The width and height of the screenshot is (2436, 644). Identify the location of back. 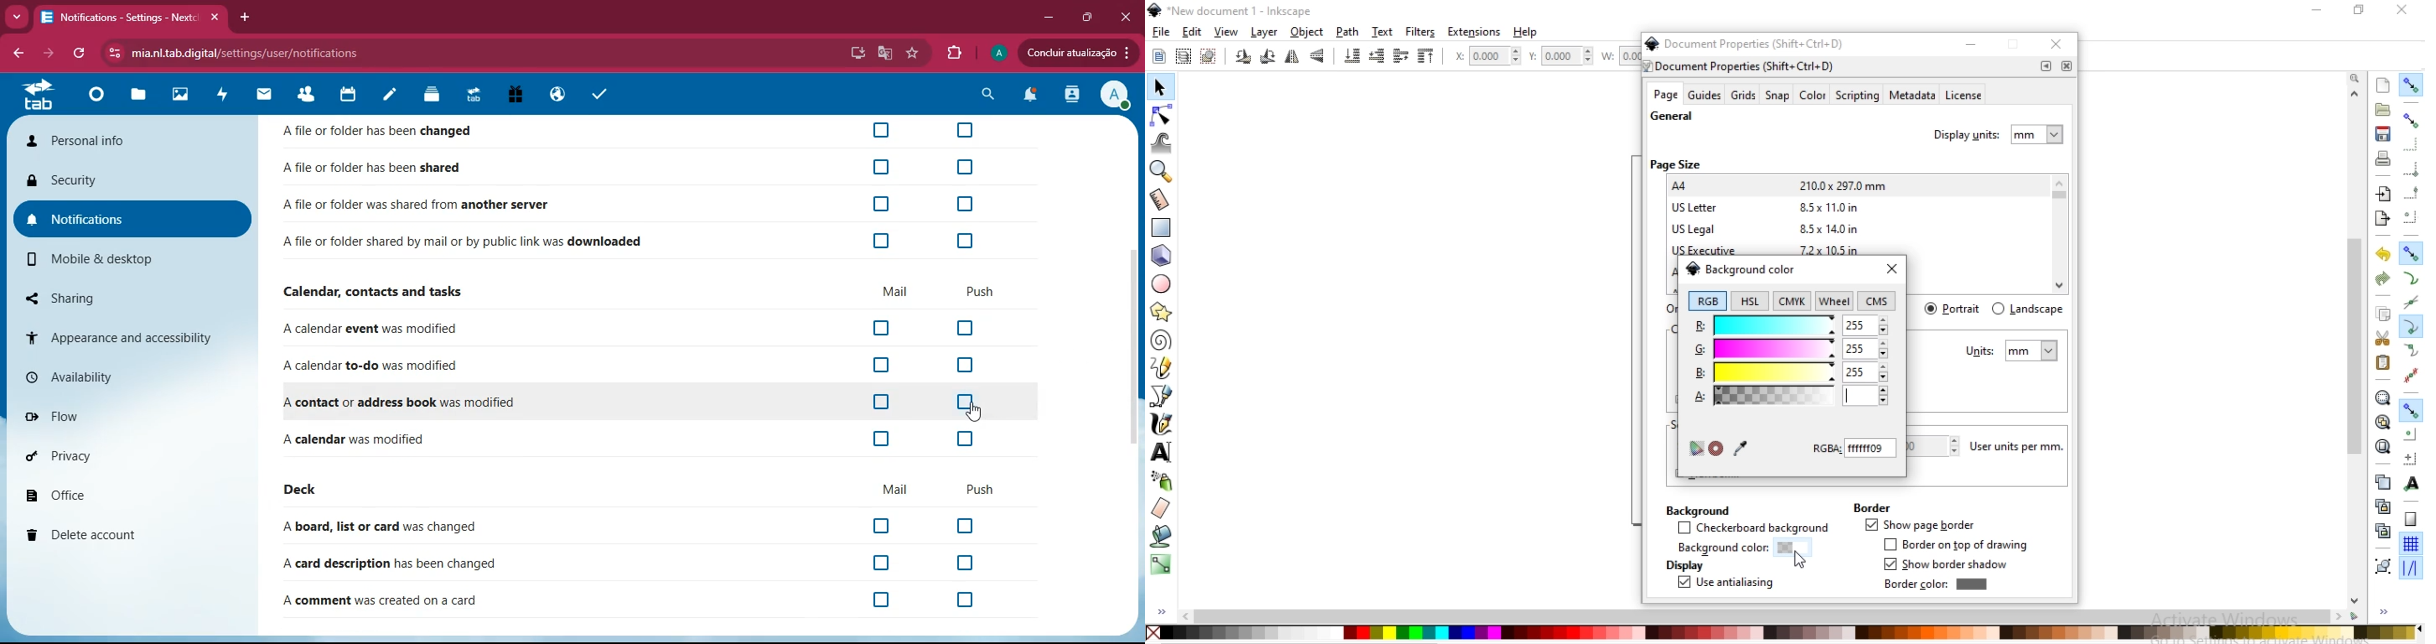
(15, 51).